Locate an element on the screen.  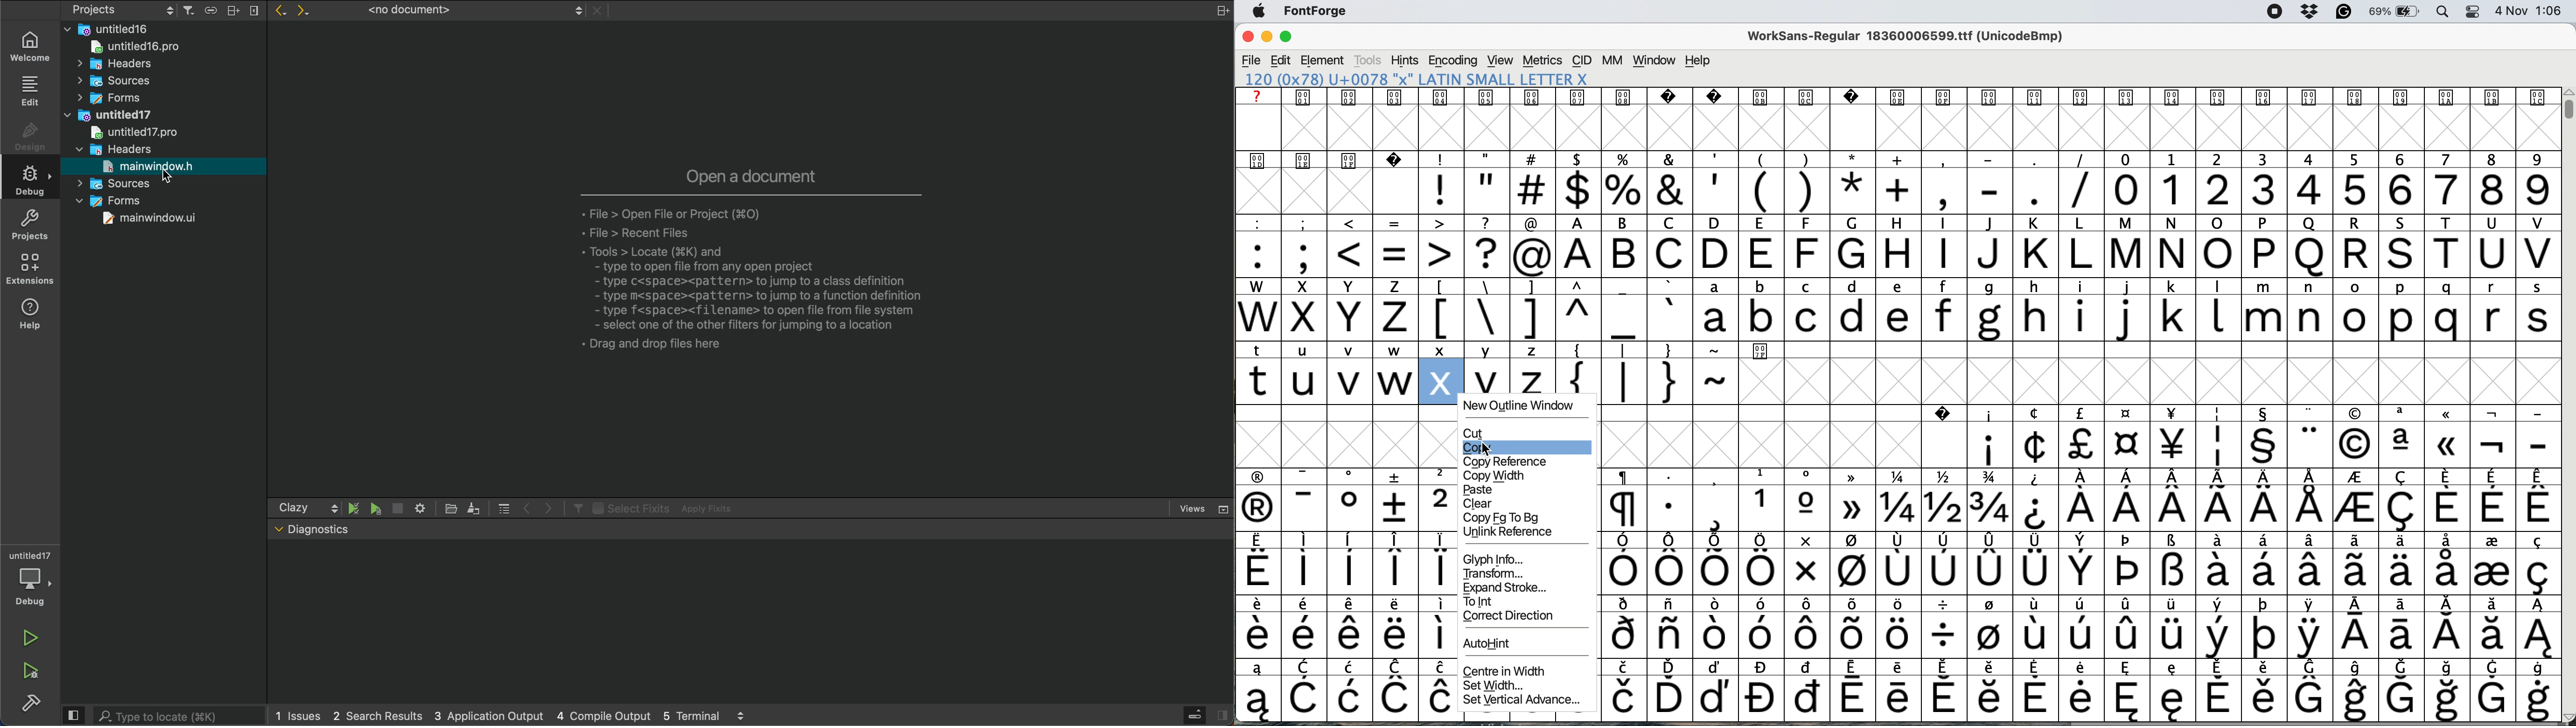
special characters is located at coordinates (1760, 191).